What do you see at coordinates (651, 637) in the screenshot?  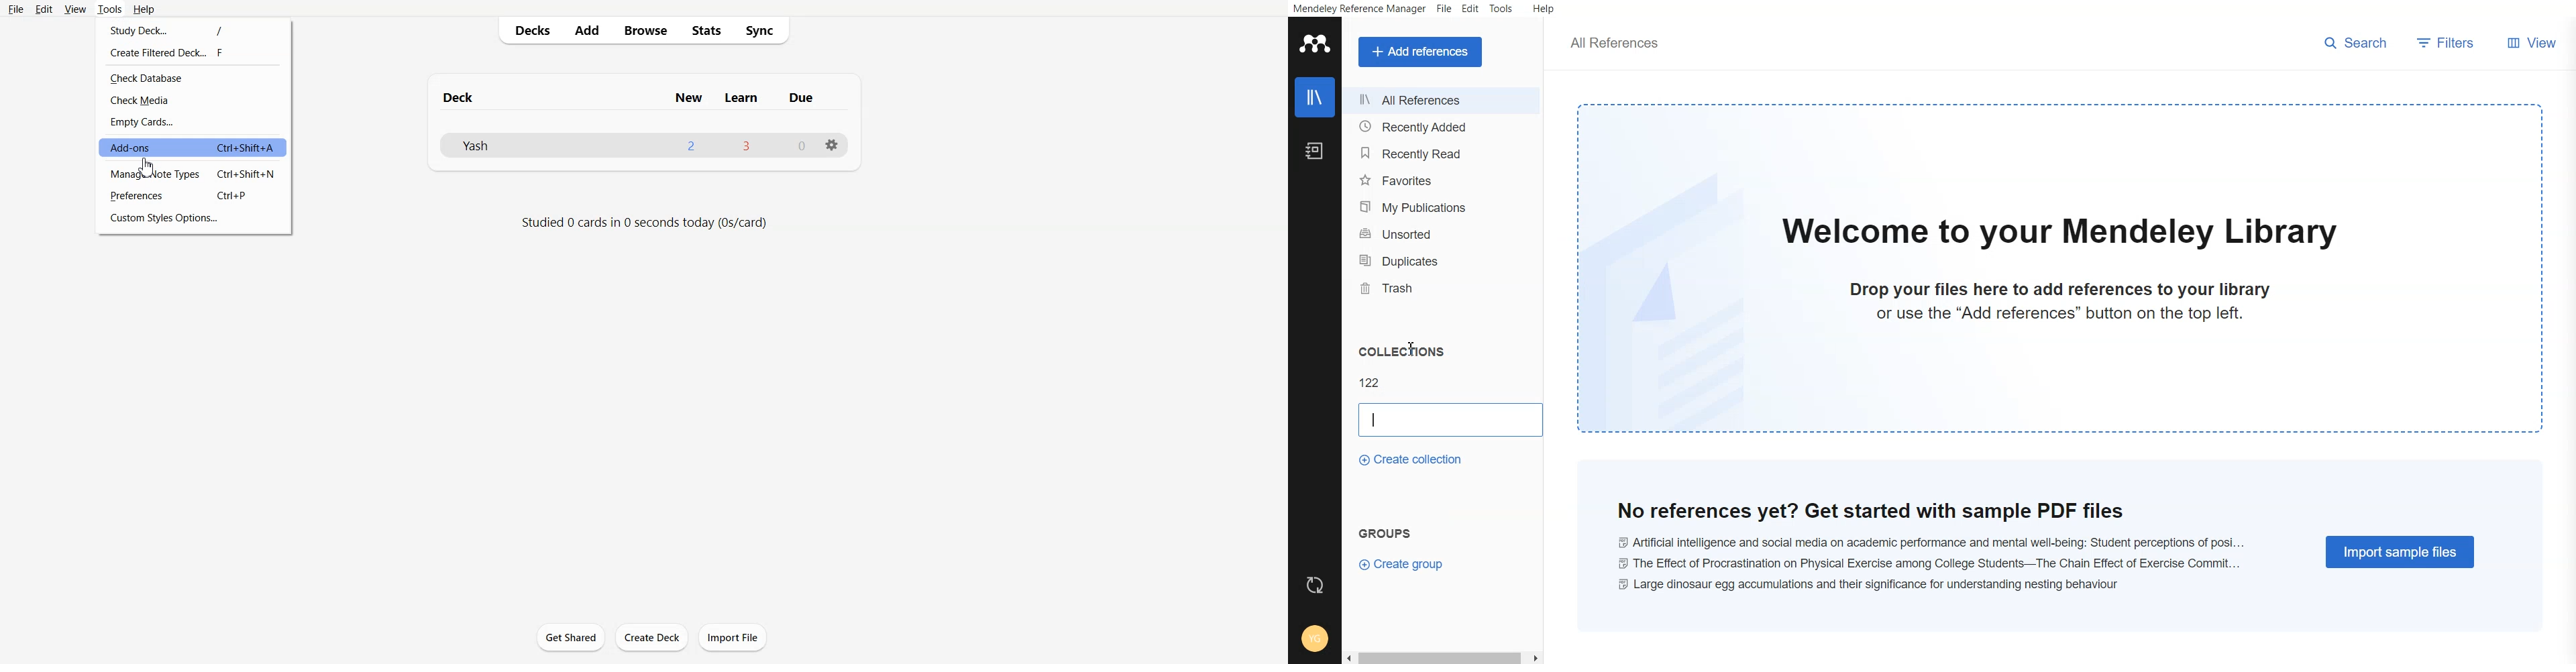 I see `Create Deck` at bounding box center [651, 637].